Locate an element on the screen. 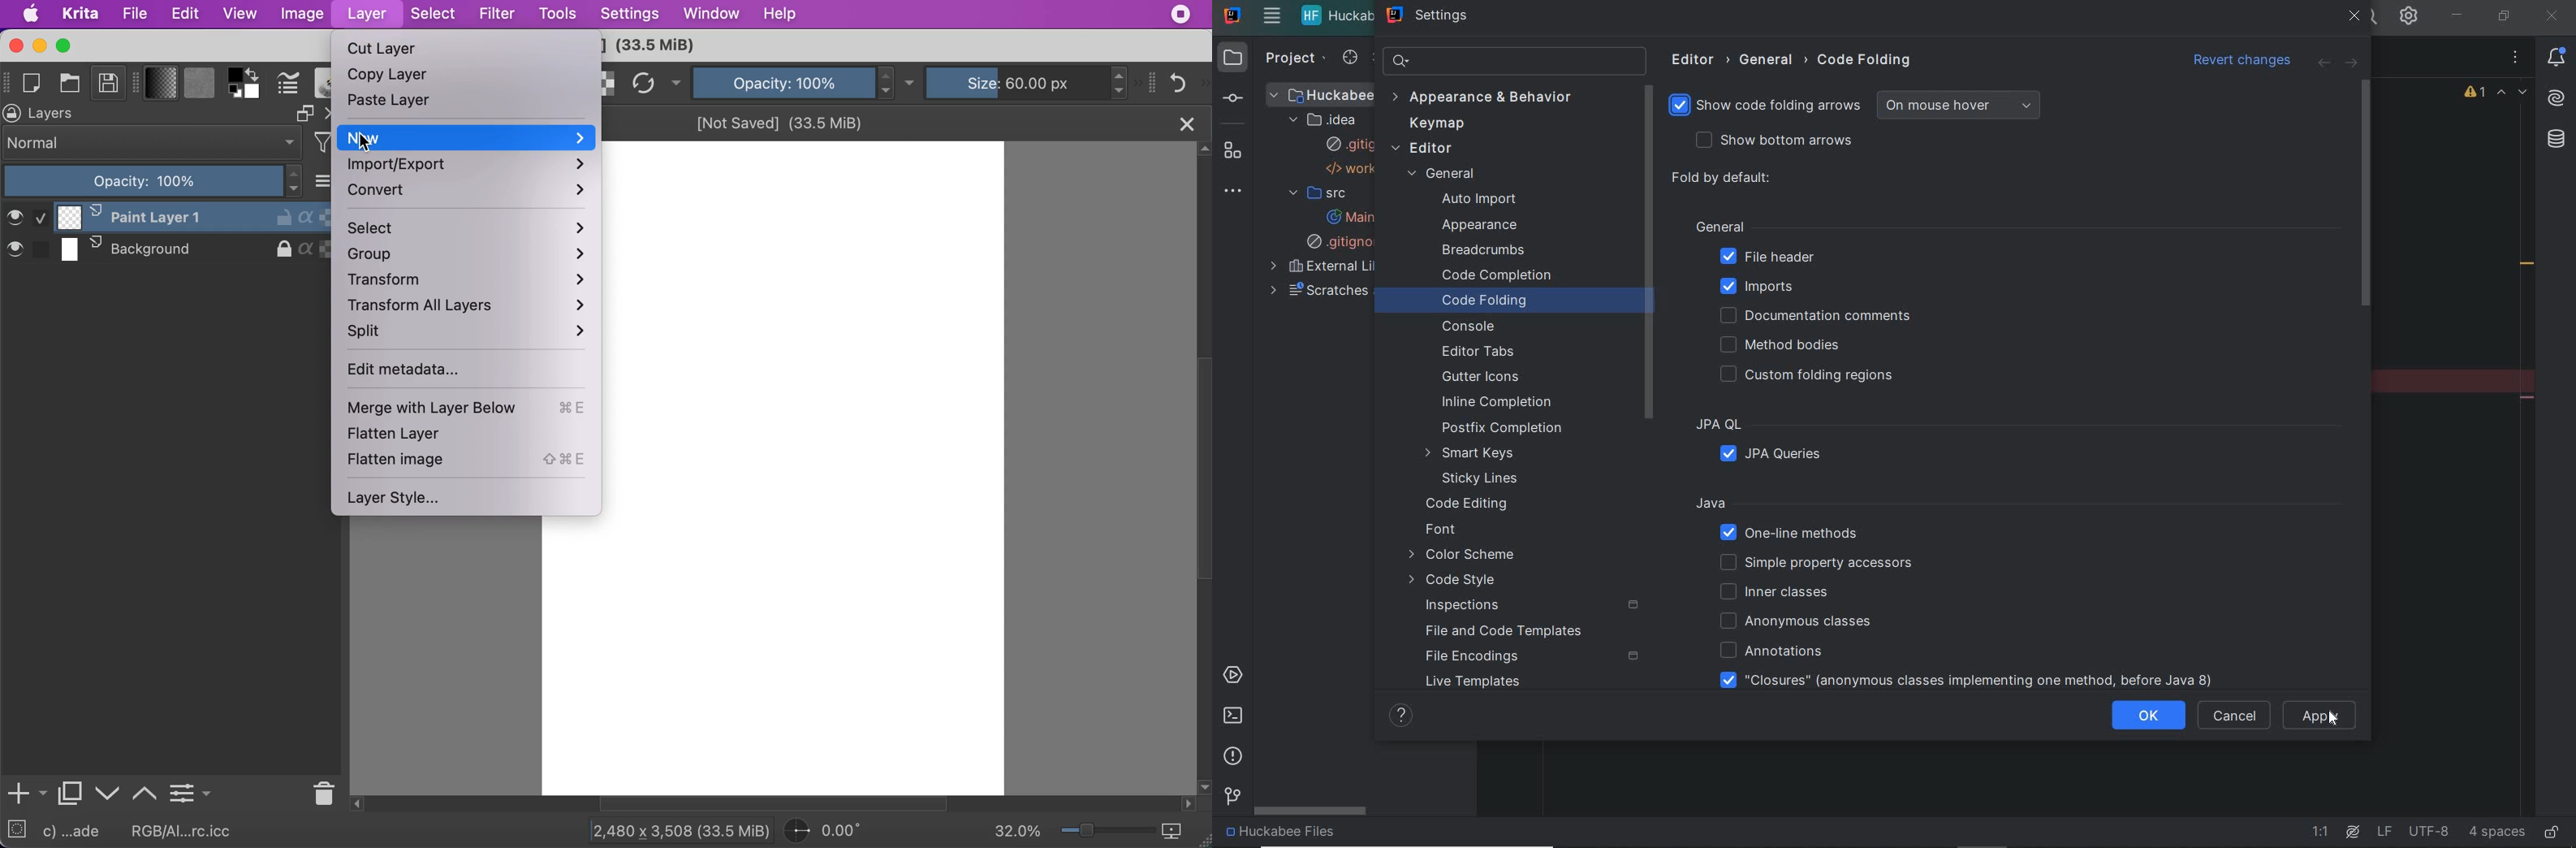 The width and height of the screenshot is (2576, 868). close is located at coordinates (15, 45).